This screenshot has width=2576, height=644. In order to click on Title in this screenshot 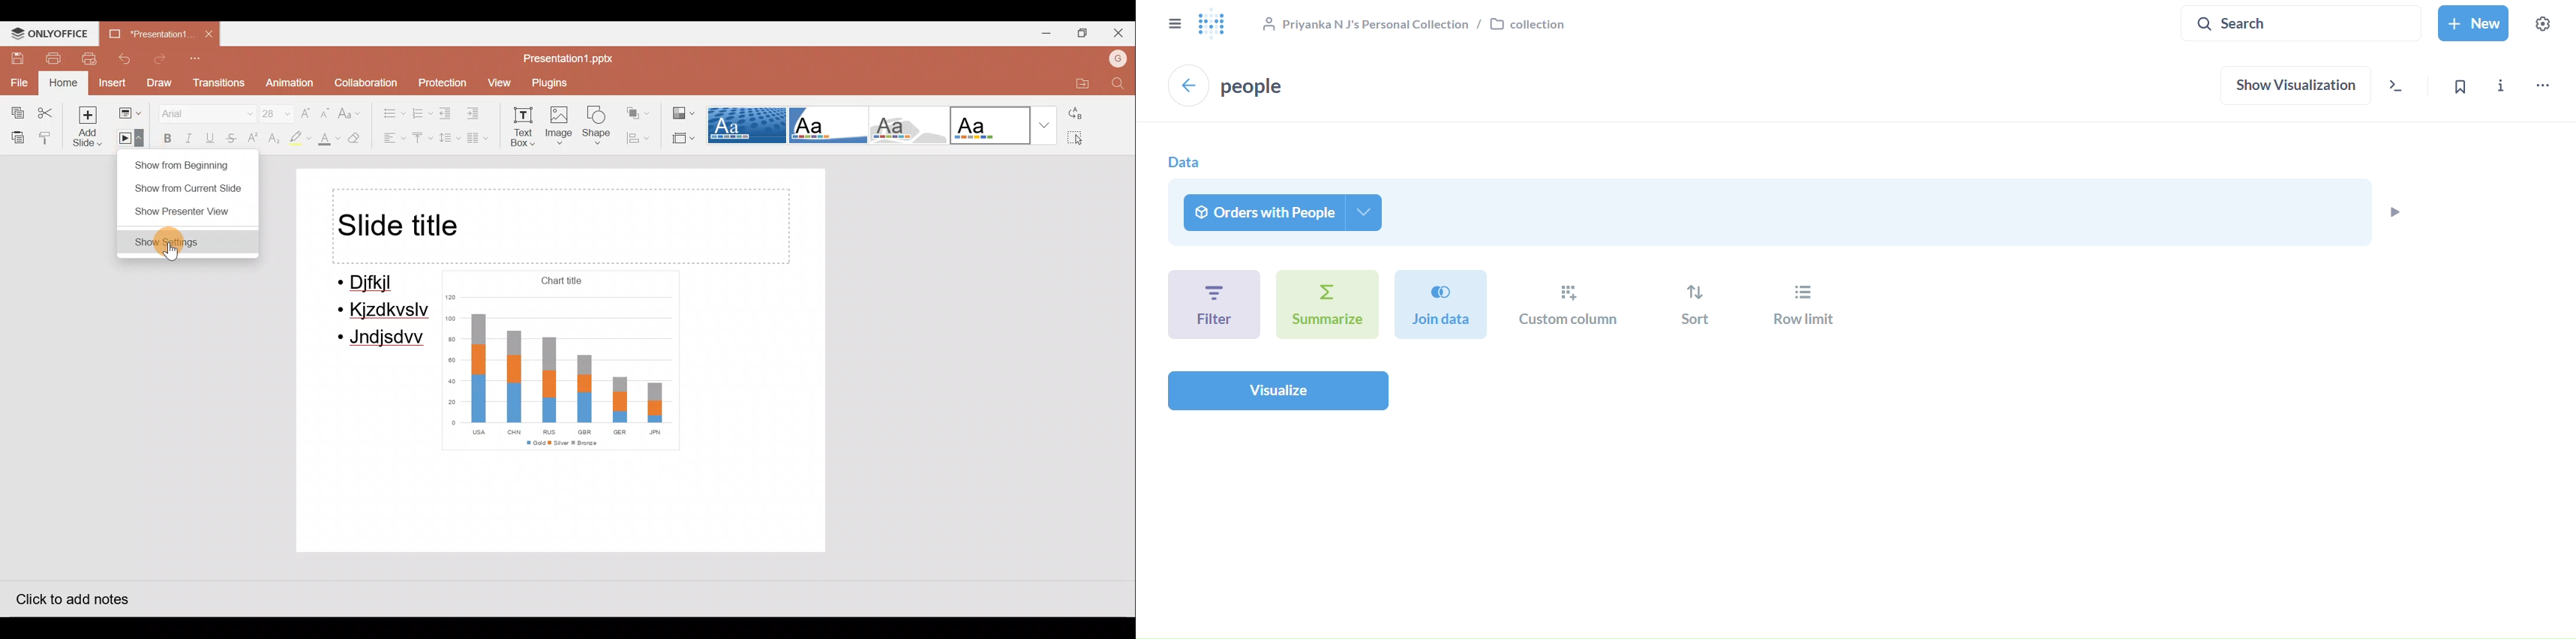, I will do `click(561, 226)`.